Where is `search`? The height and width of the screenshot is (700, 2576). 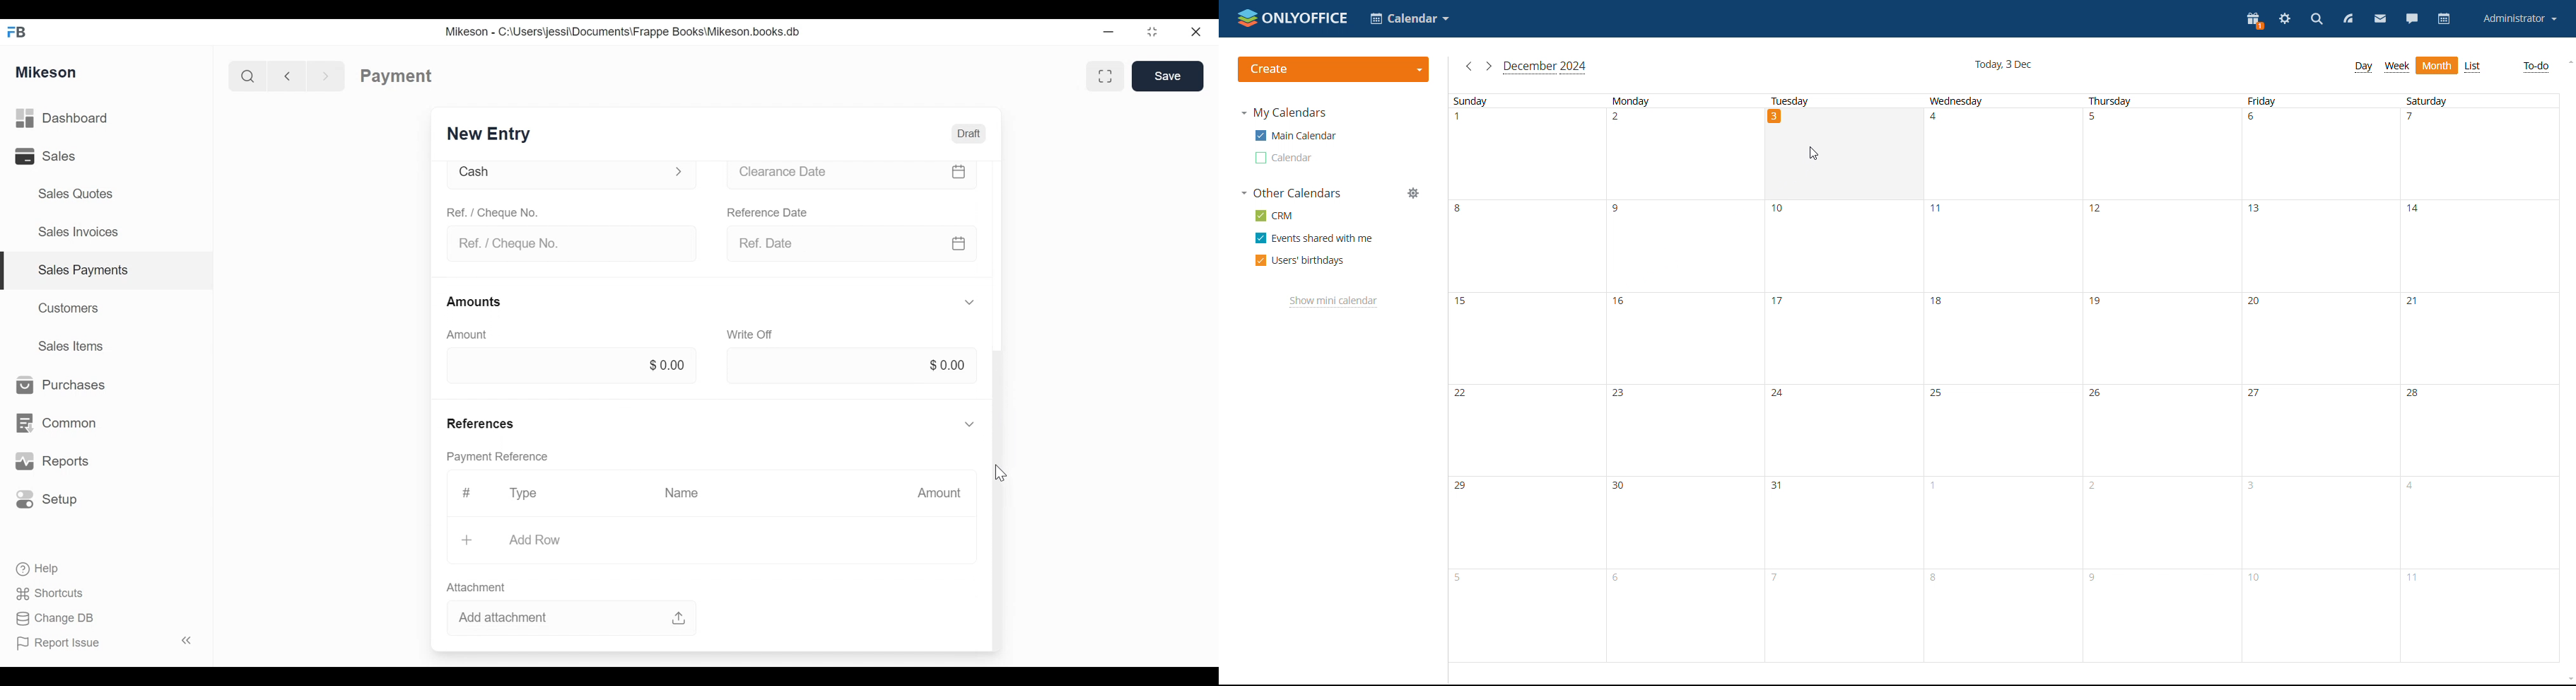
search is located at coordinates (2317, 19).